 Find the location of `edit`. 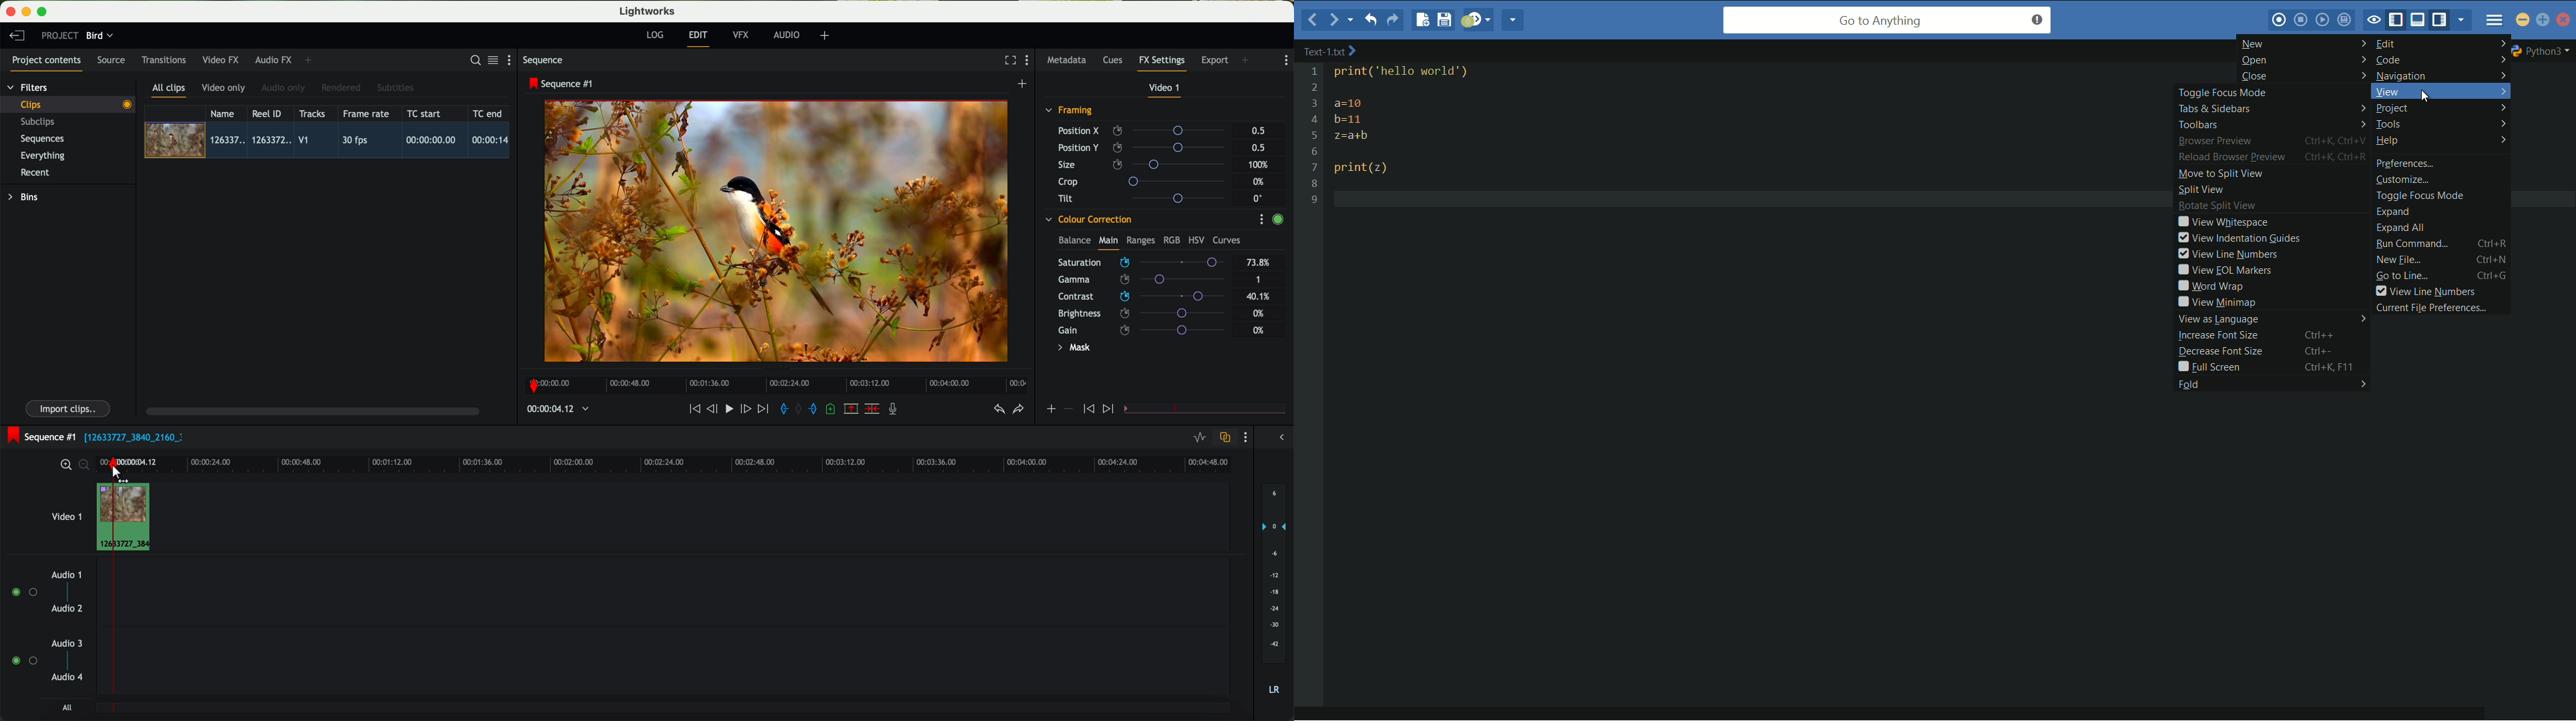

edit is located at coordinates (700, 38).